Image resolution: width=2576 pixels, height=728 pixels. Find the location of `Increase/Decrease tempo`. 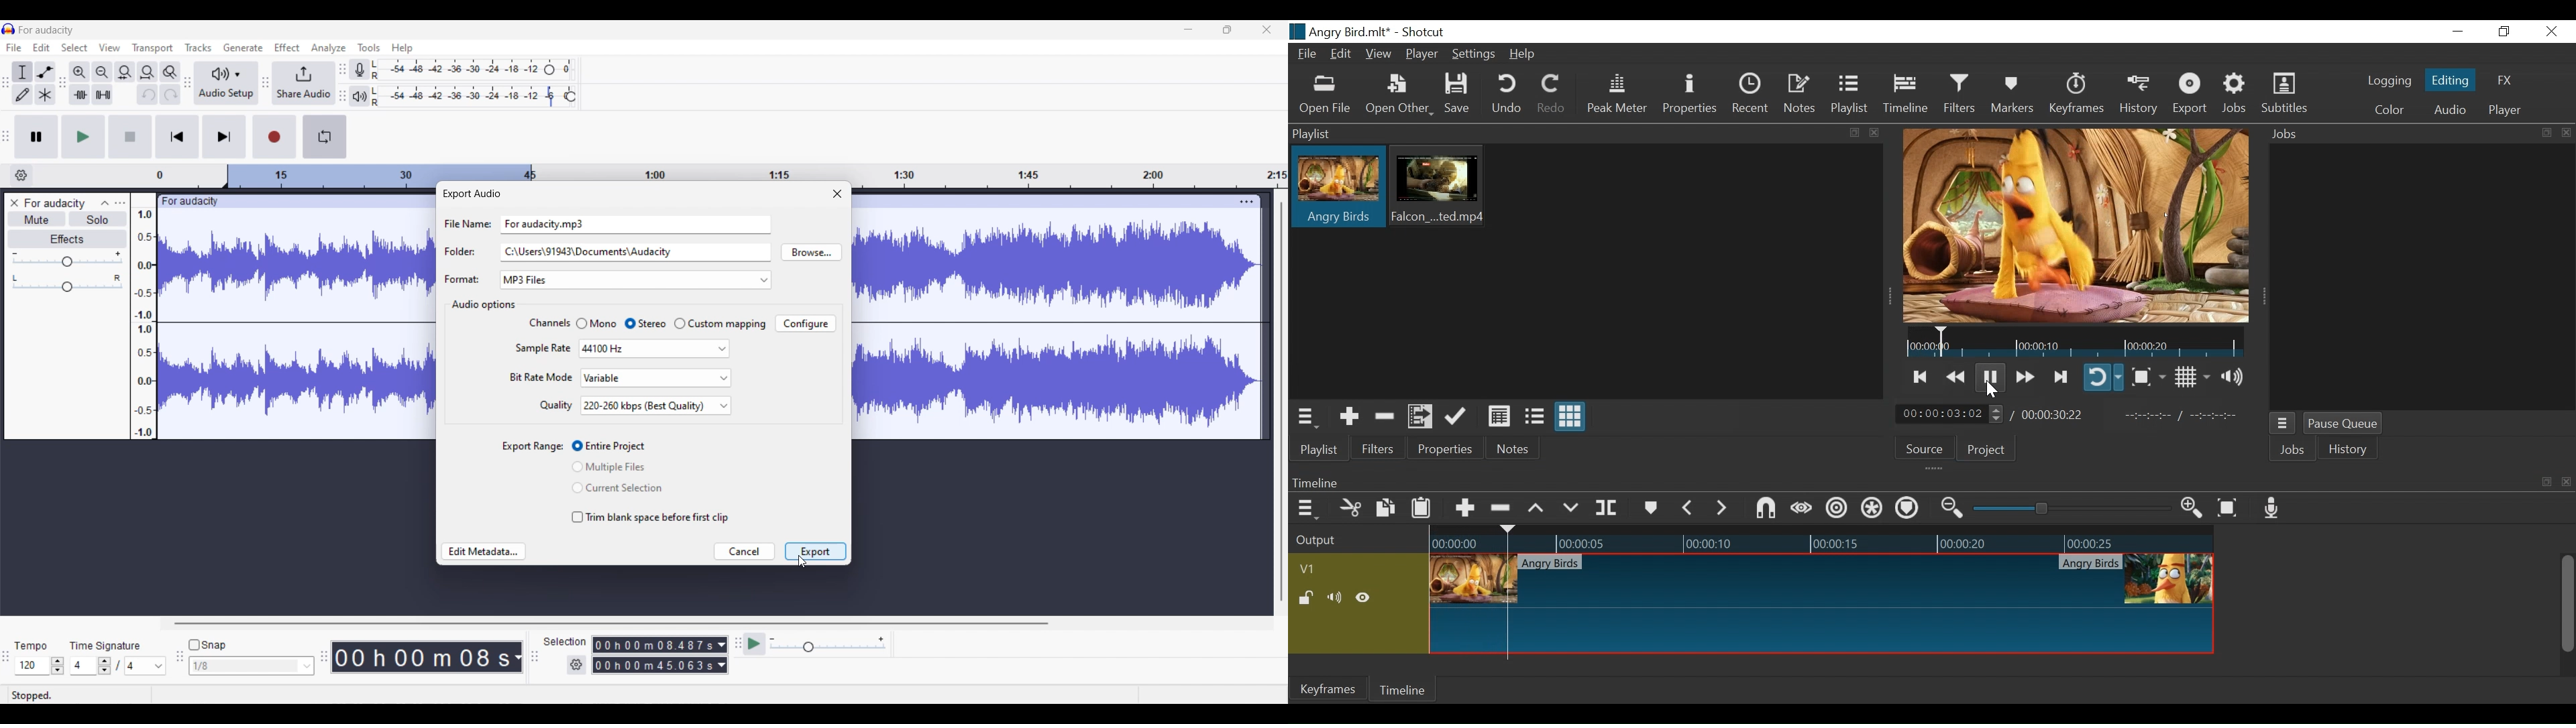

Increase/Decrease tempo is located at coordinates (58, 666).